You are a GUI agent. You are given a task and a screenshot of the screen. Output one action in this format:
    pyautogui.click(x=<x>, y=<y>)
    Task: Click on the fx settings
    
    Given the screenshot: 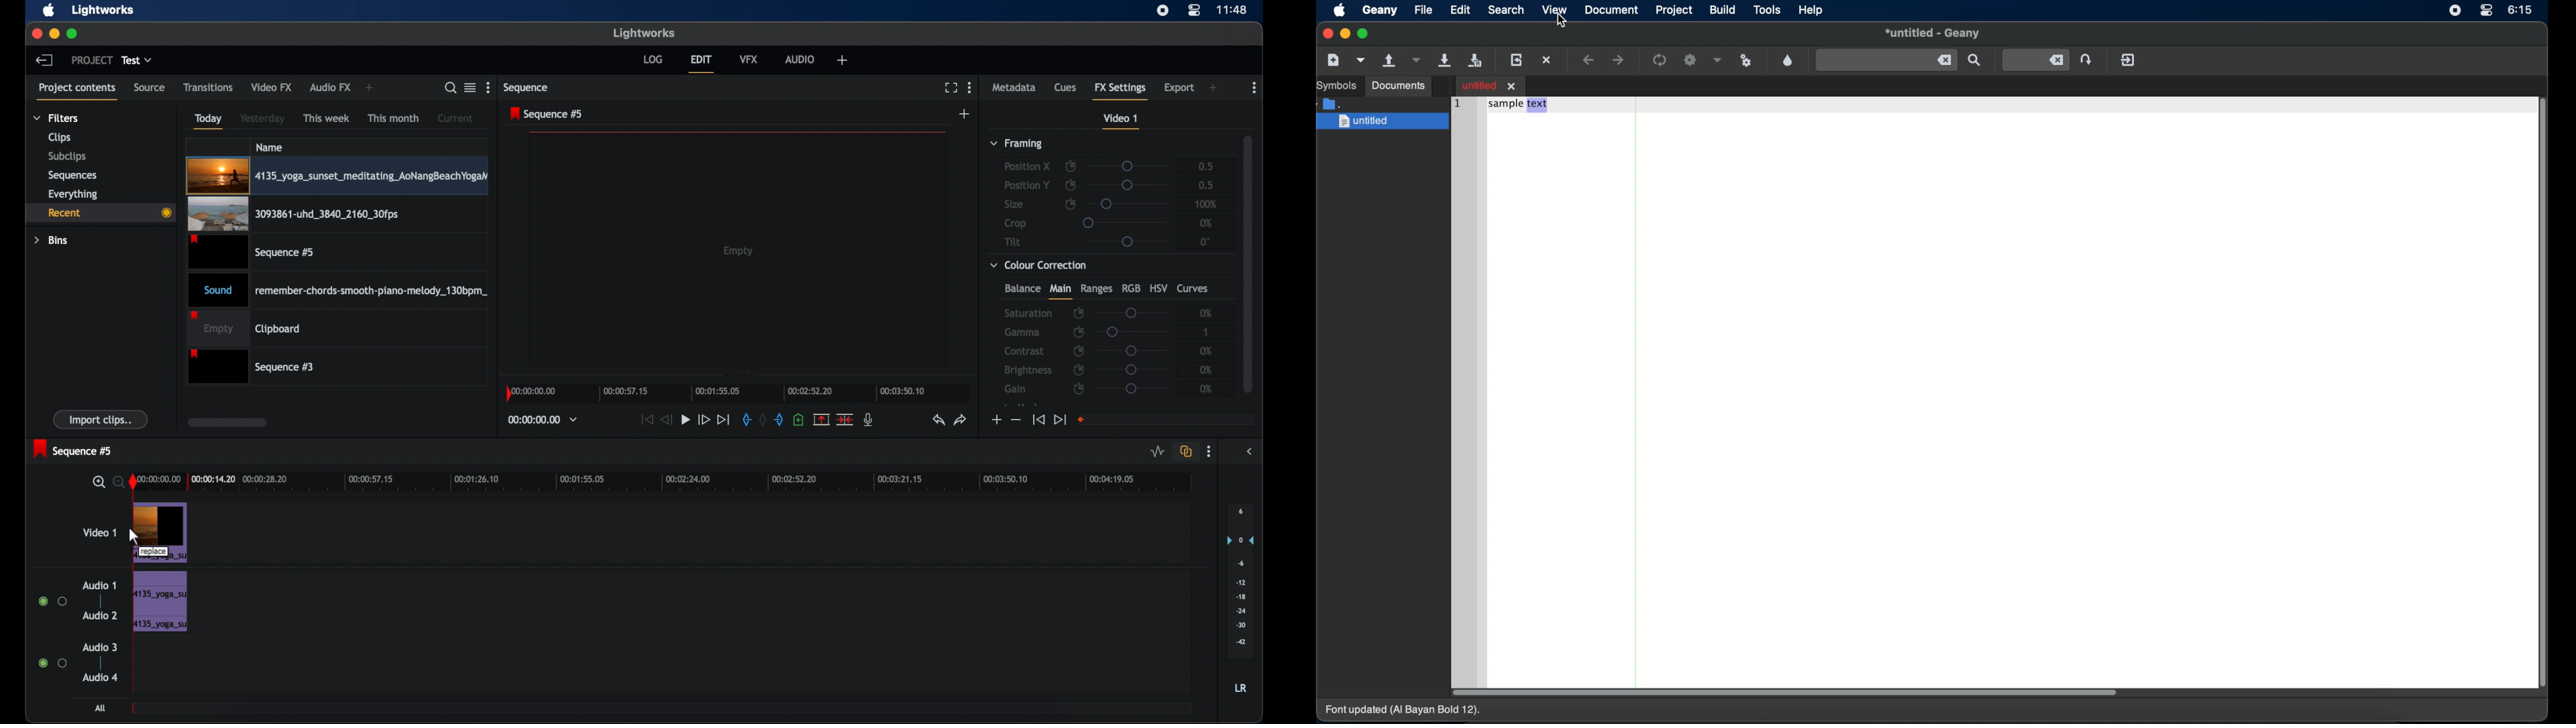 What is the action you would take?
    pyautogui.click(x=1122, y=90)
    